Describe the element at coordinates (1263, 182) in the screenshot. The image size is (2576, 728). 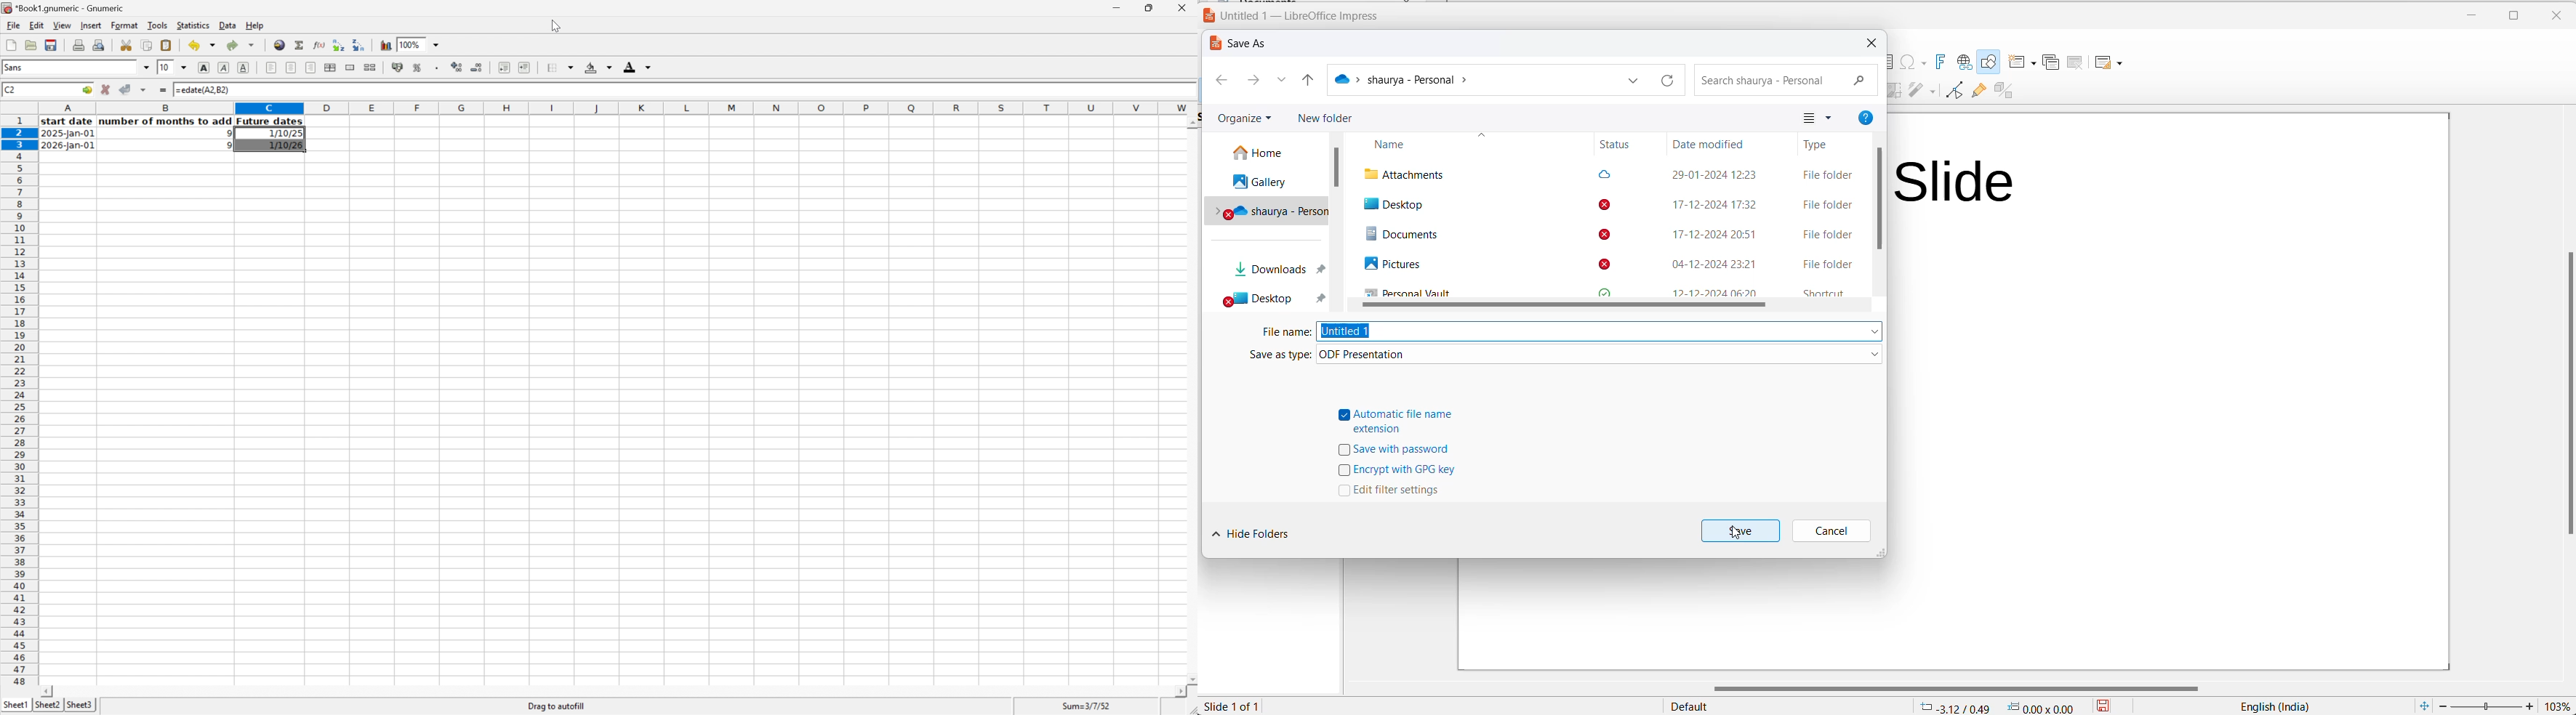
I see `gallery` at that location.